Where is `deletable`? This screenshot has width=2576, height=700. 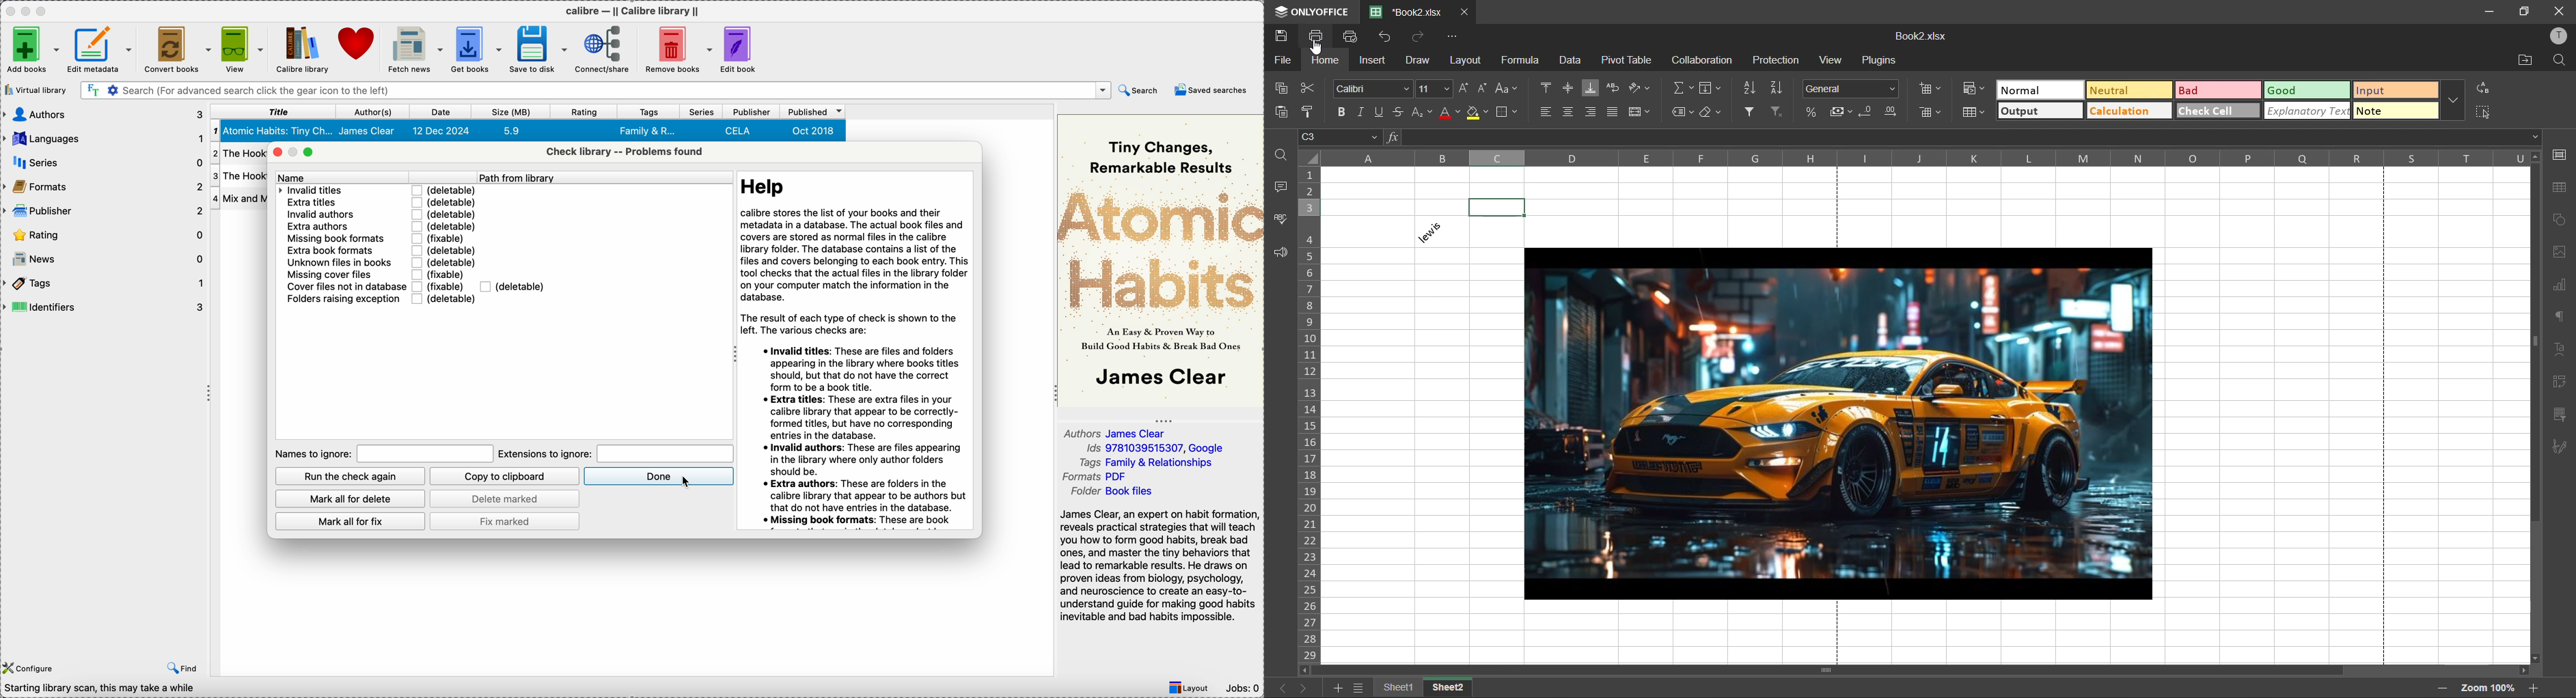 deletable is located at coordinates (445, 299).